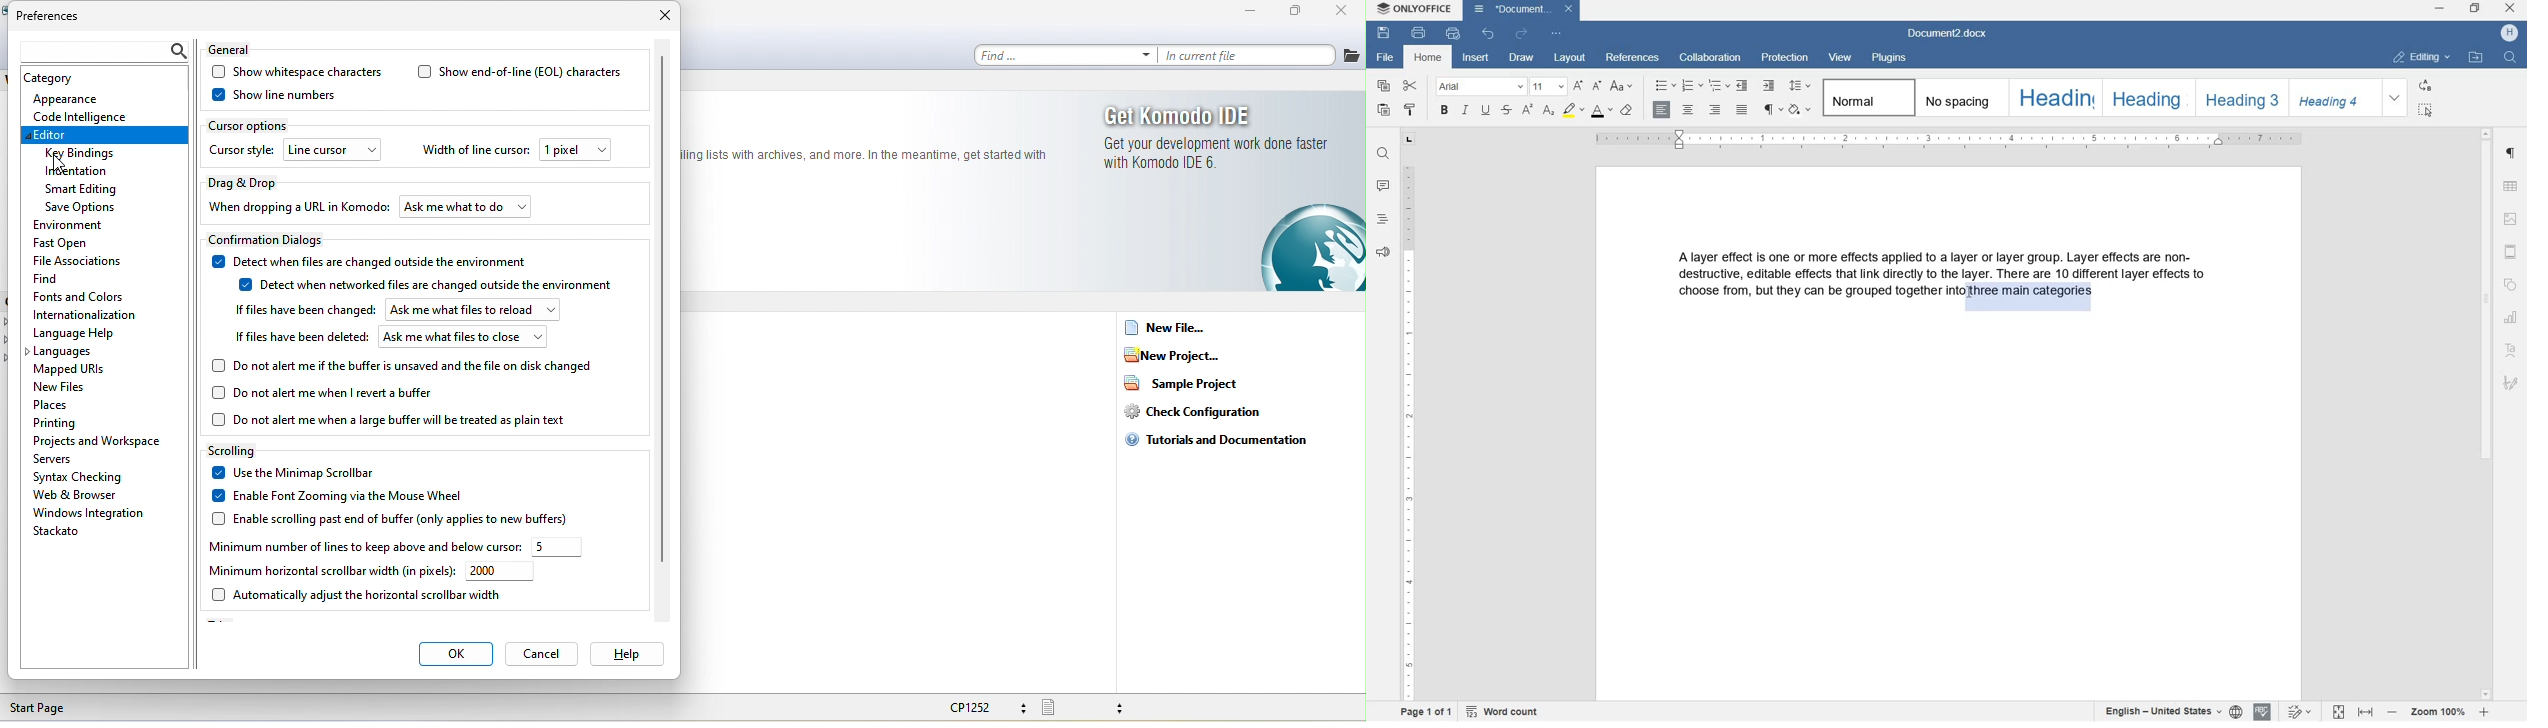 The width and height of the screenshot is (2548, 728). I want to click on references, so click(1634, 59).